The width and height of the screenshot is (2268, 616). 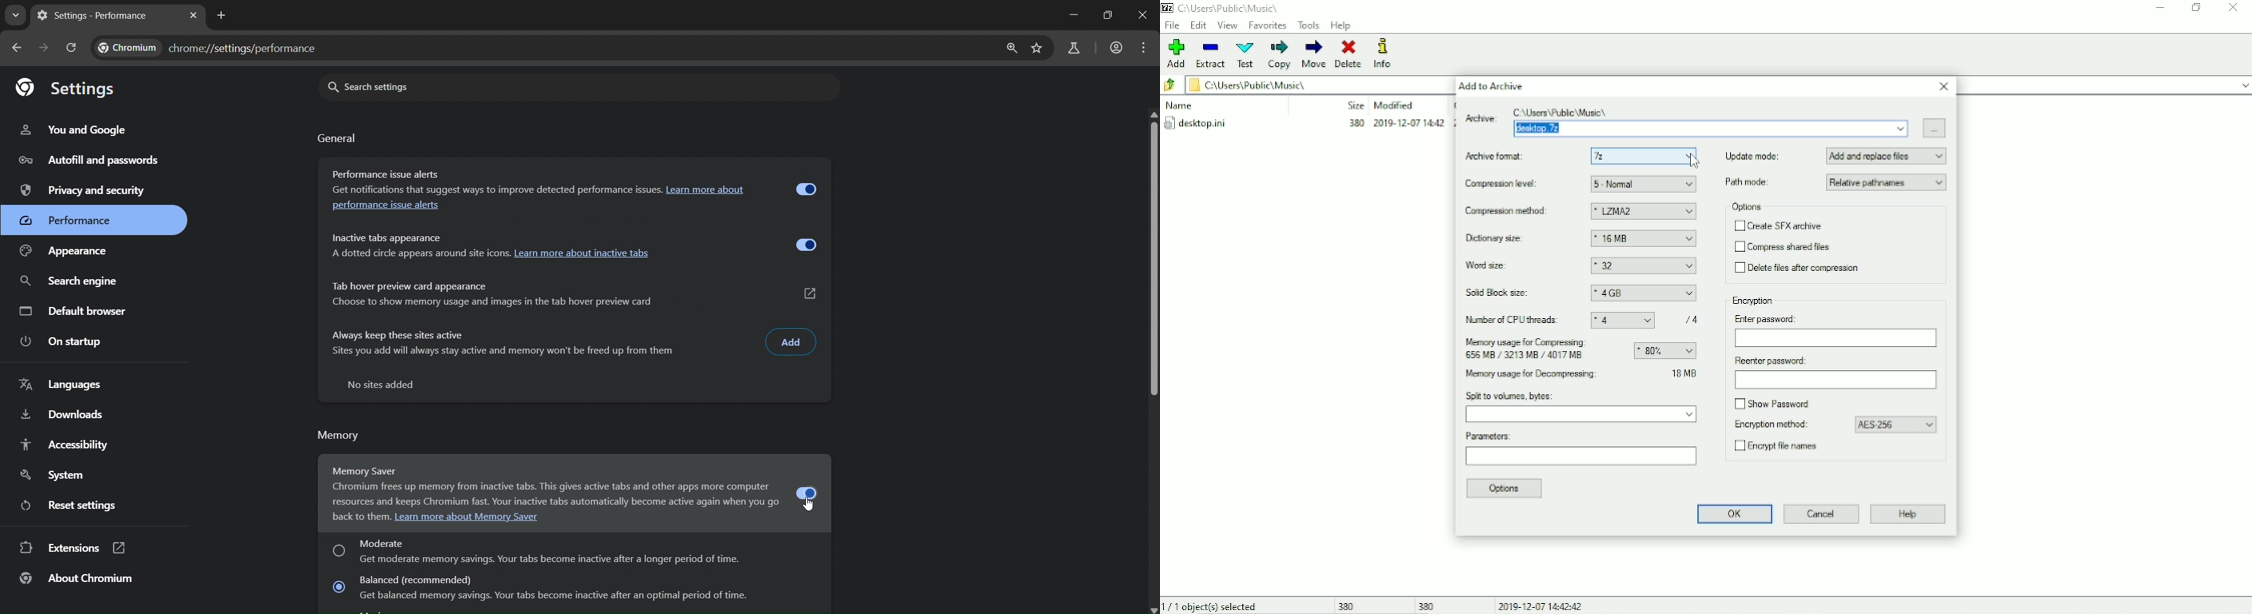 What do you see at coordinates (706, 190) in the screenshot?
I see `Learn more about` at bounding box center [706, 190].